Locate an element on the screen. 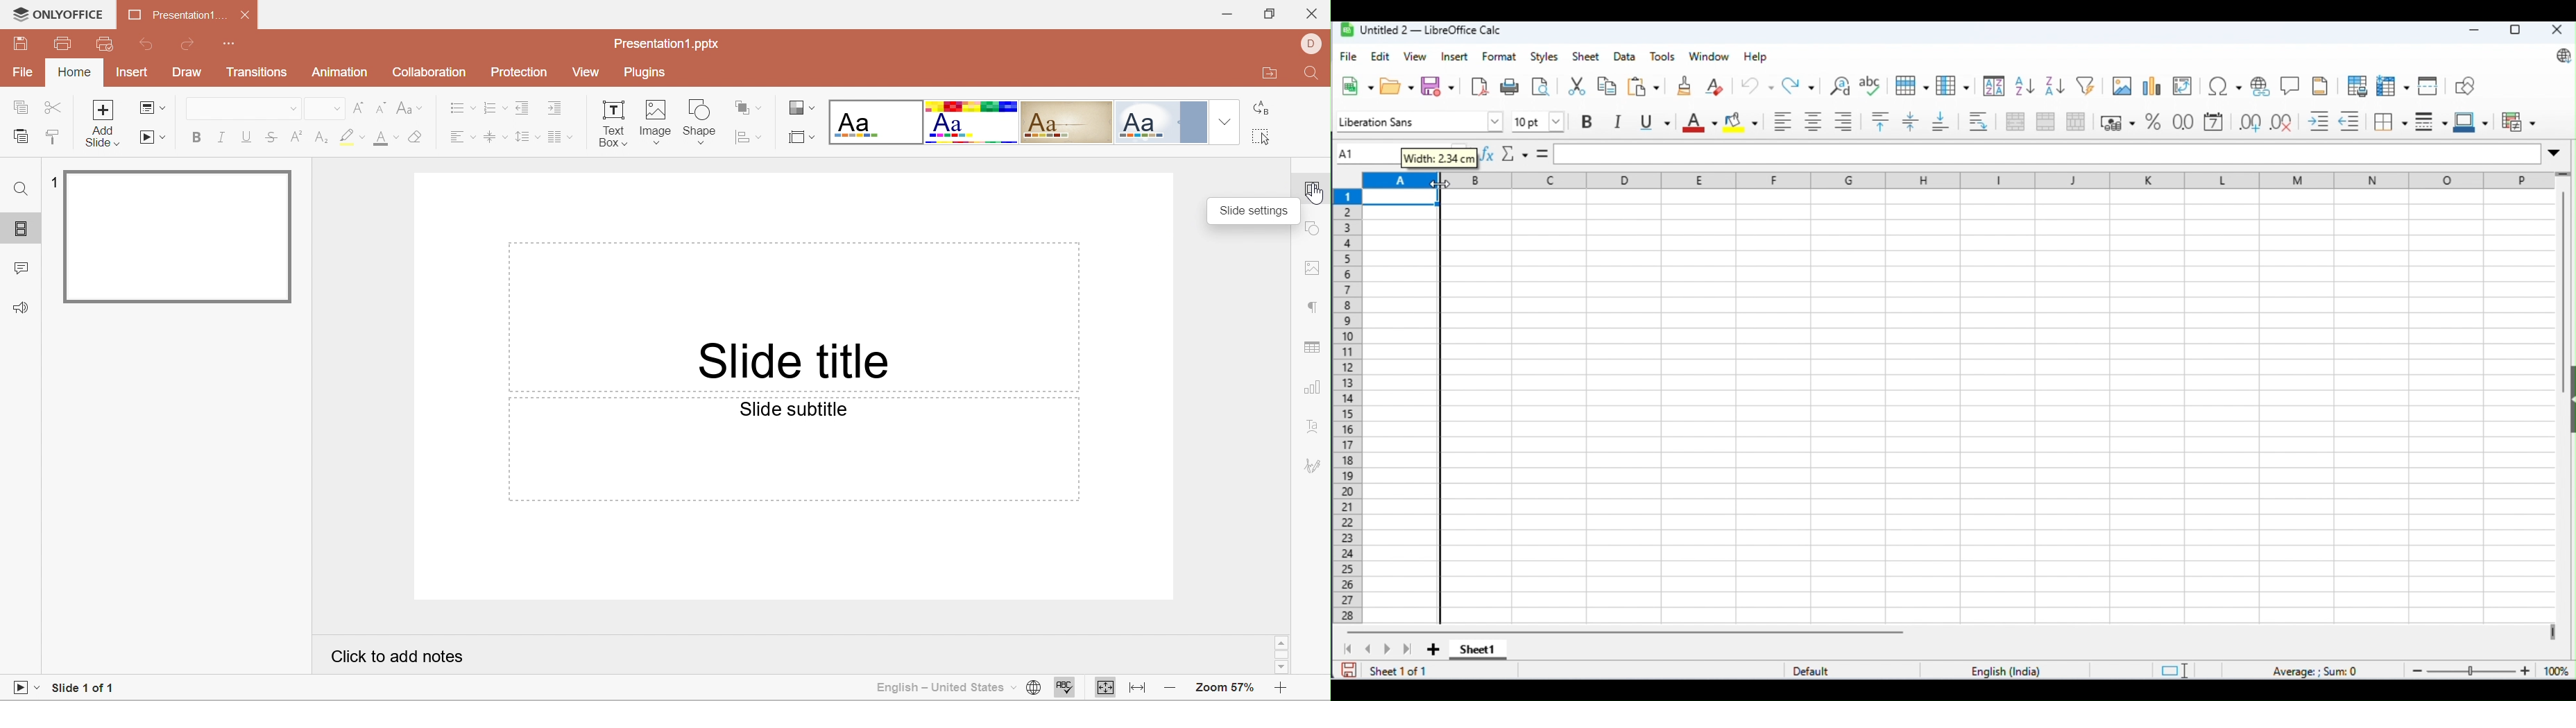 This screenshot has width=2576, height=728. Scroll Up is located at coordinates (1283, 641).